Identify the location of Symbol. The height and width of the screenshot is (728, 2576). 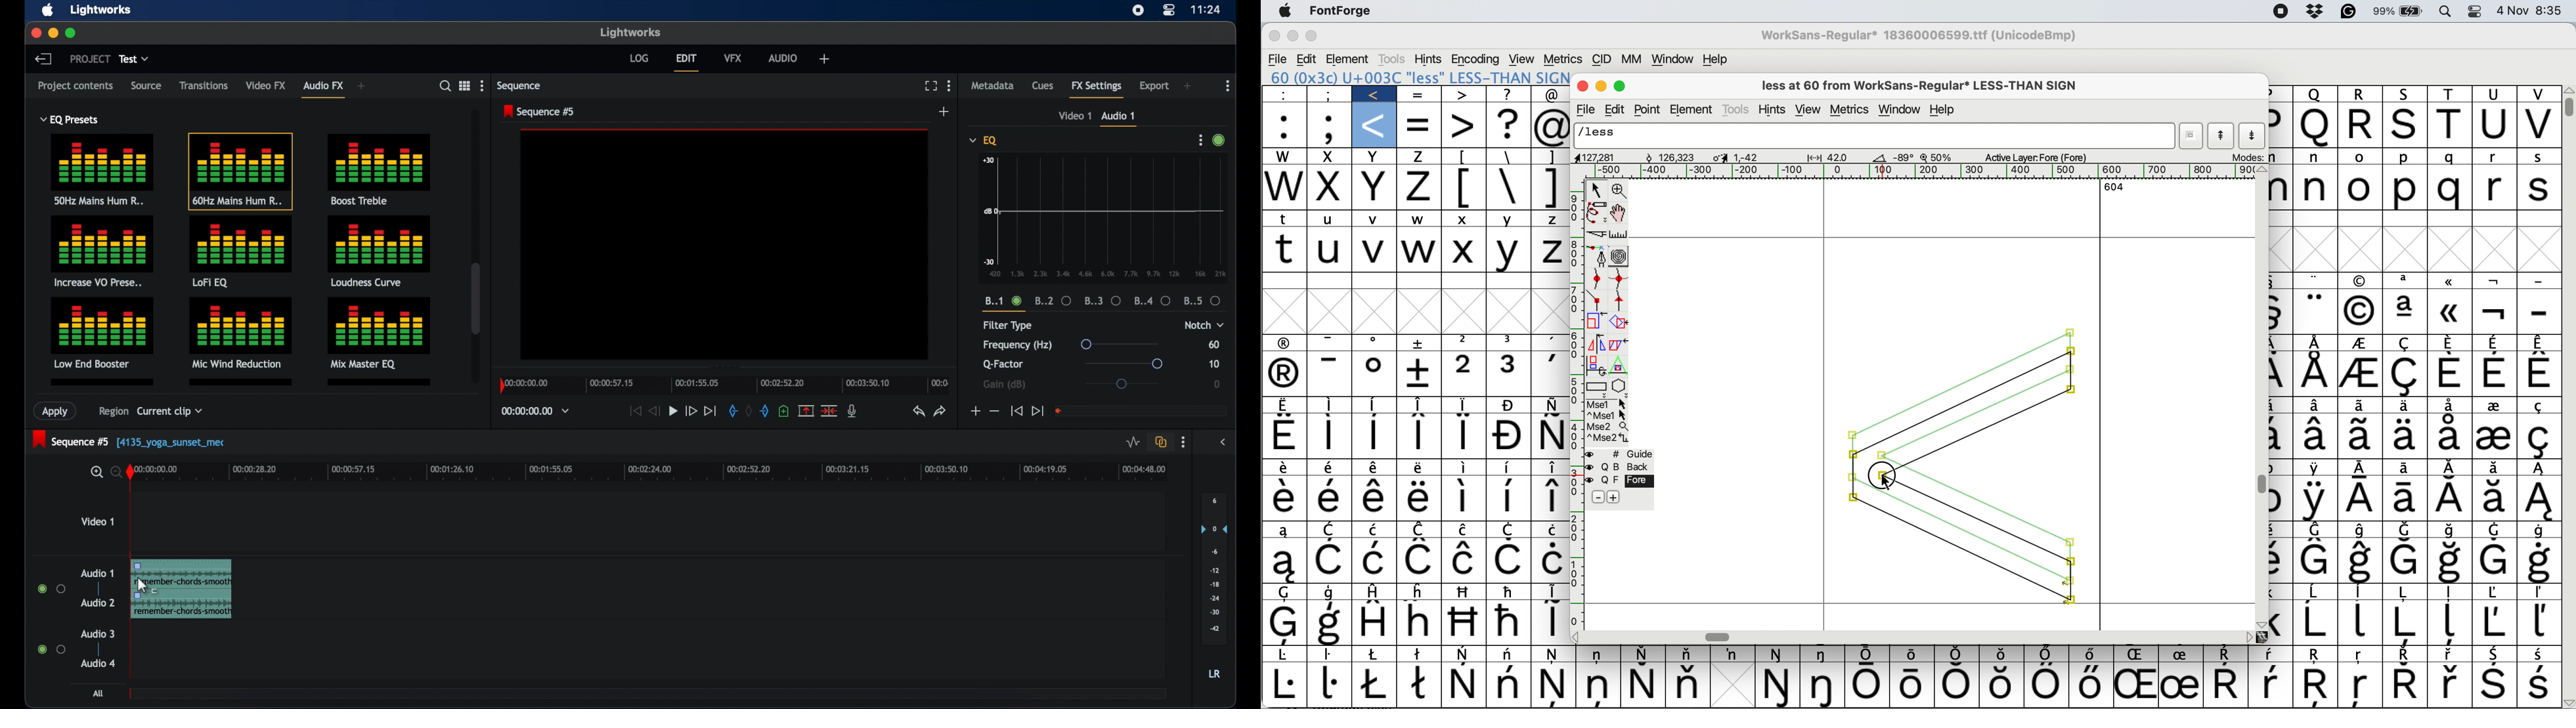
(2541, 531).